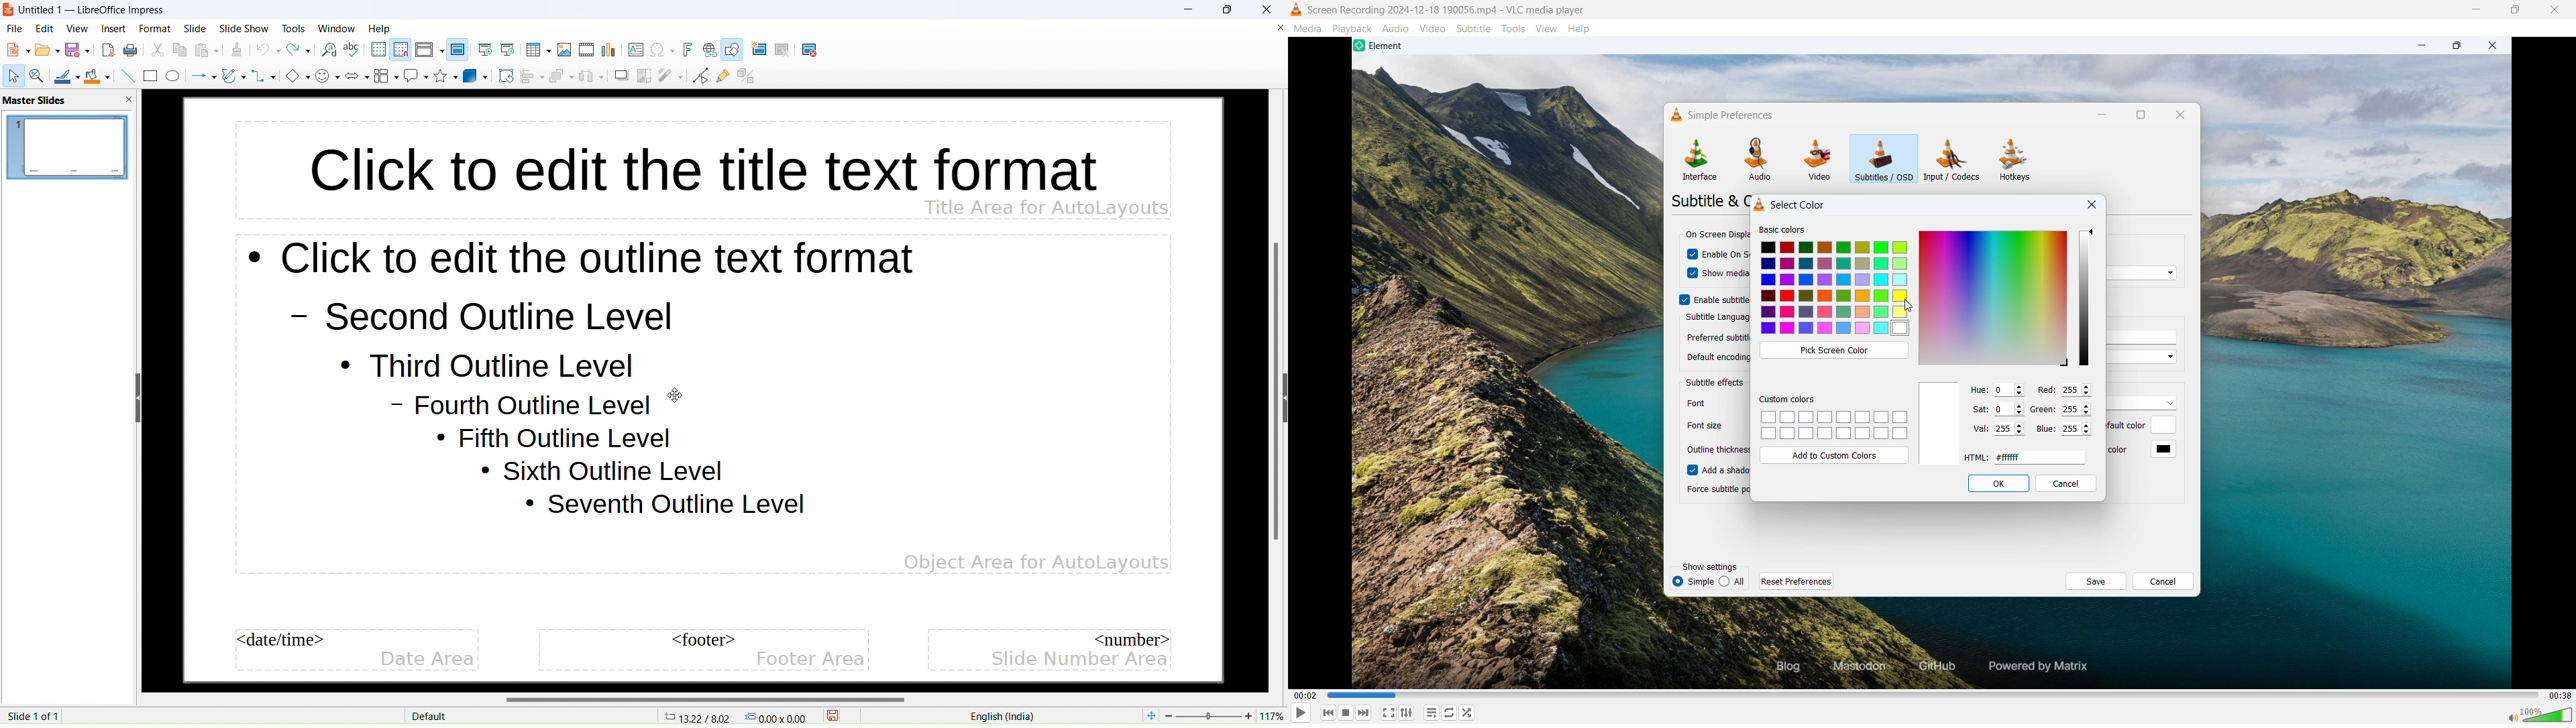 This screenshot has width=2576, height=728. What do you see at coordinates (15, 76) in the screenshot?
I see `select` at bounding box center [15, 76].